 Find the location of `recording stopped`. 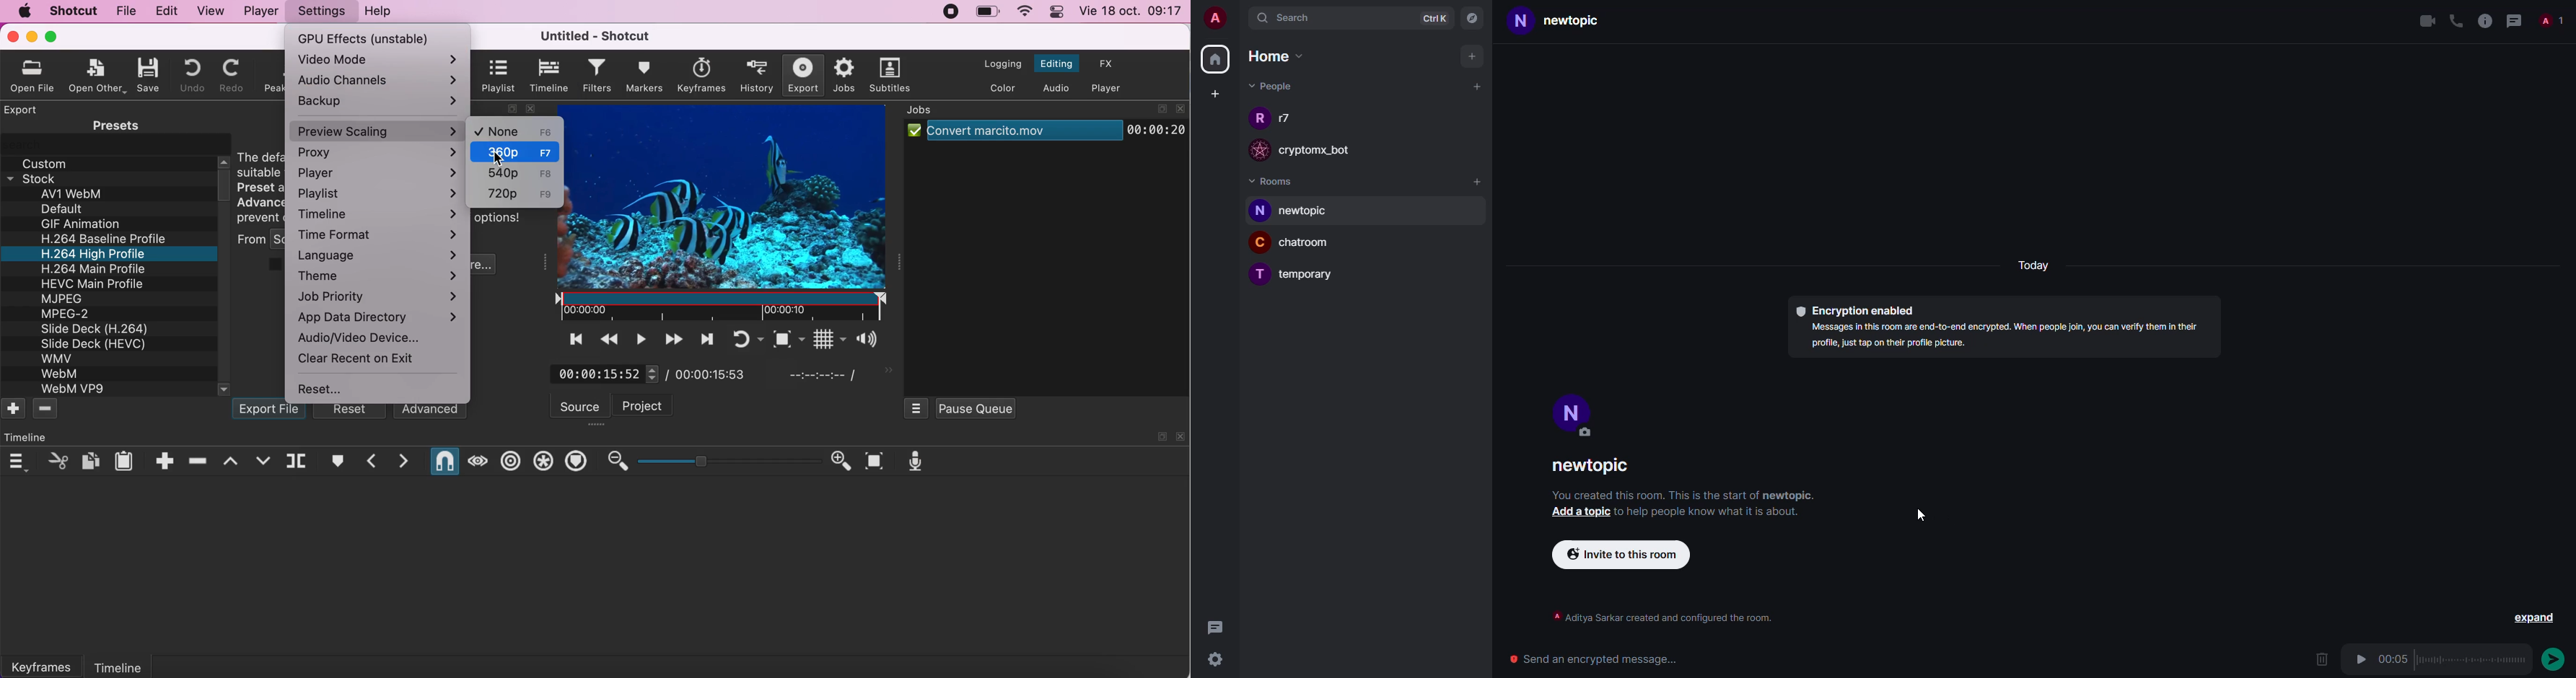

recording stopped is located at coordinates (949, 11).